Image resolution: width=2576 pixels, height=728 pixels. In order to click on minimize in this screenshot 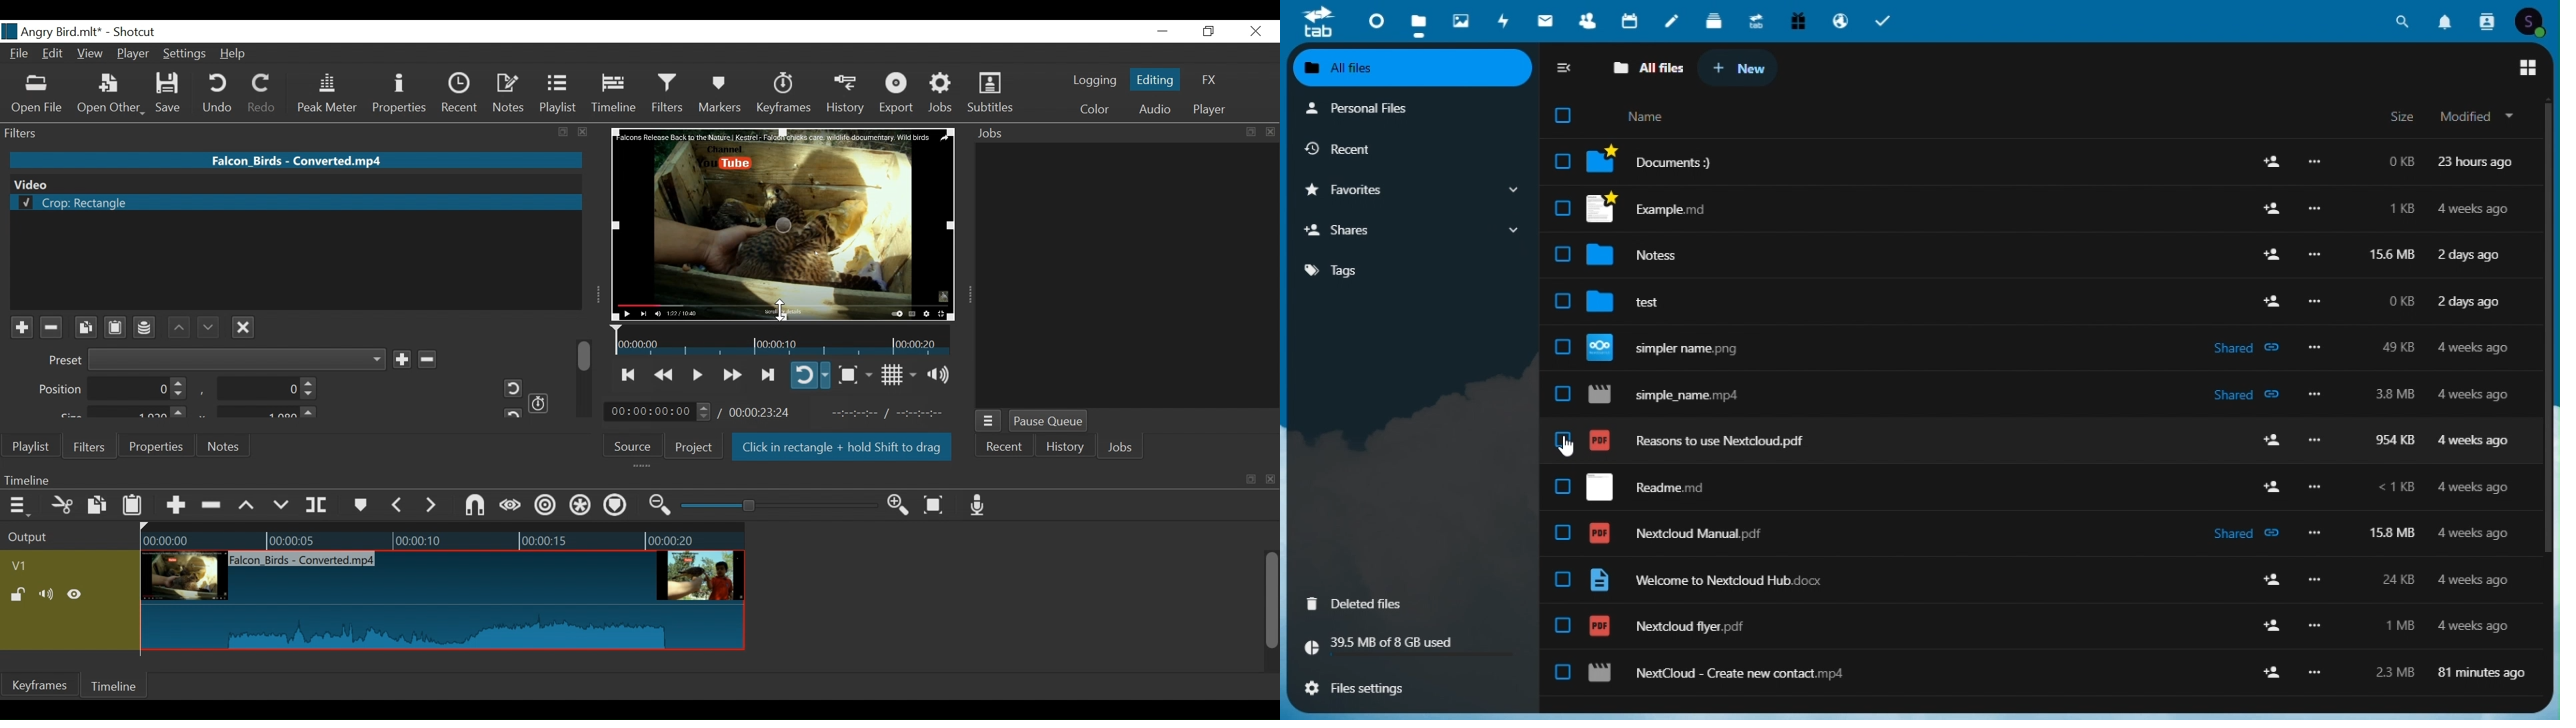, I will do `click(1162, 32)`.